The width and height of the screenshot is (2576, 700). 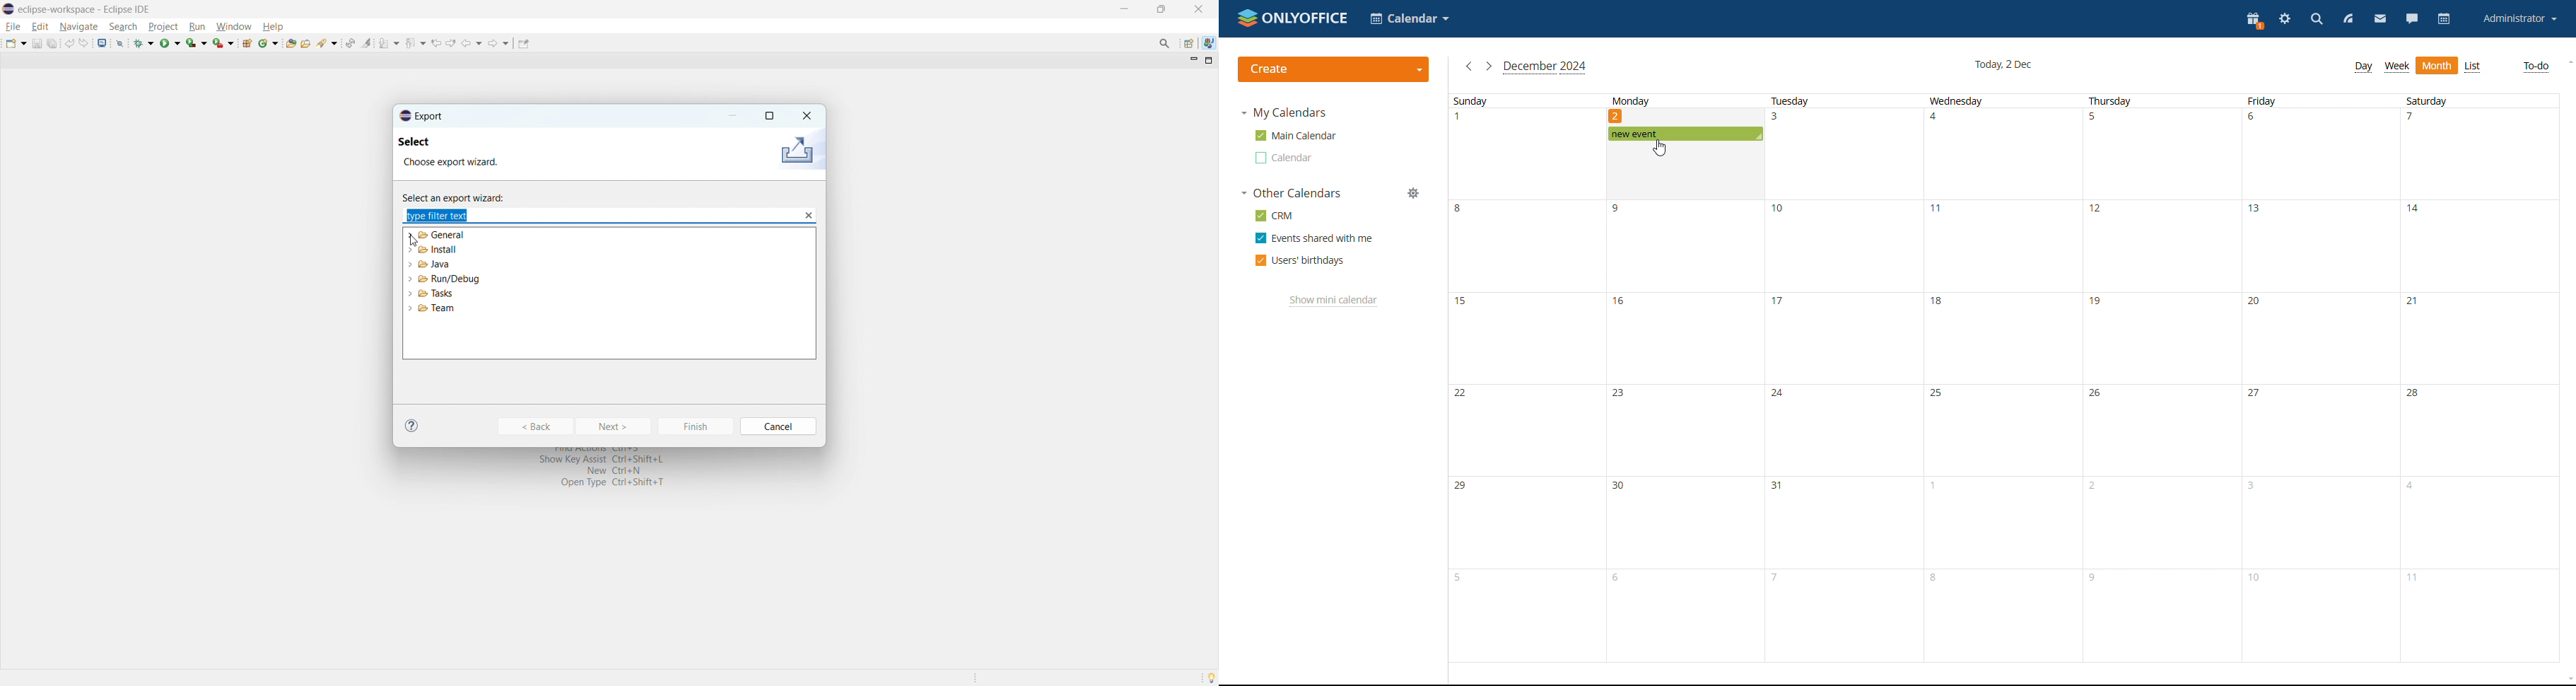 What do you see at coordinates (462, 196) in the screenshot?
I see `Select an export wizard` at bounding box center [462, 196].